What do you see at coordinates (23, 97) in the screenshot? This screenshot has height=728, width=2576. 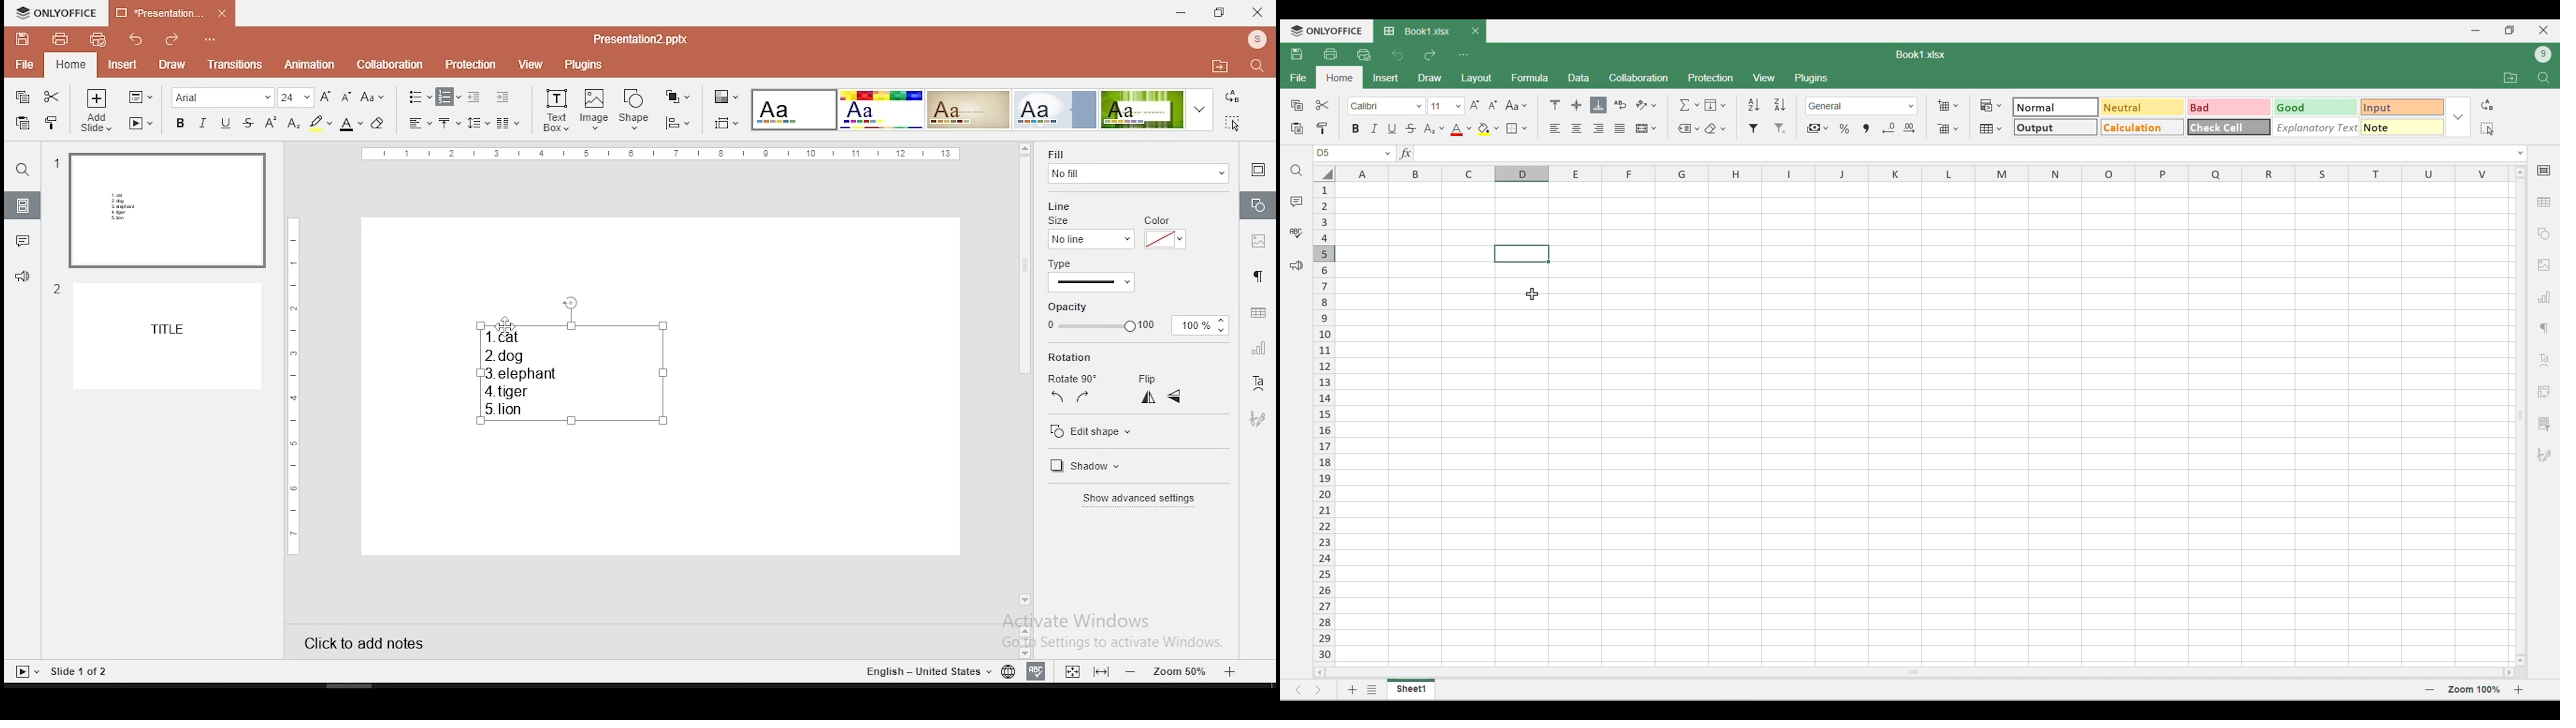 I see `copy` at bounding box center [23, 97].